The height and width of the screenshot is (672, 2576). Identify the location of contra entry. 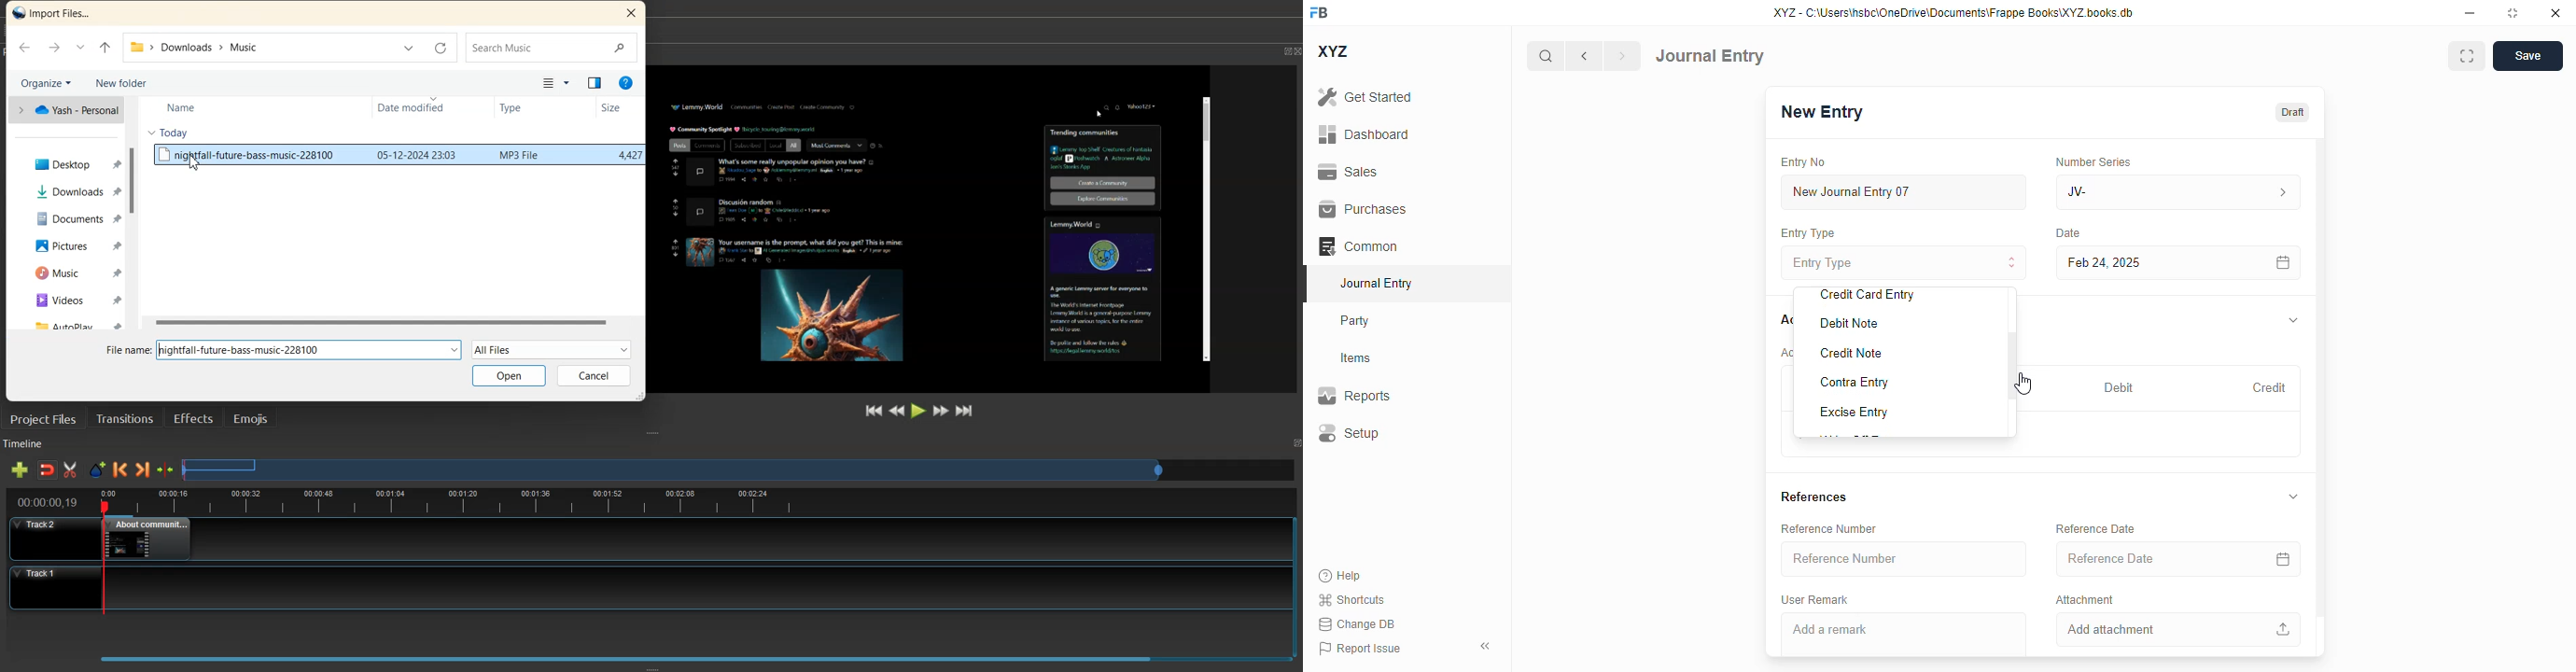
(1855, 383).